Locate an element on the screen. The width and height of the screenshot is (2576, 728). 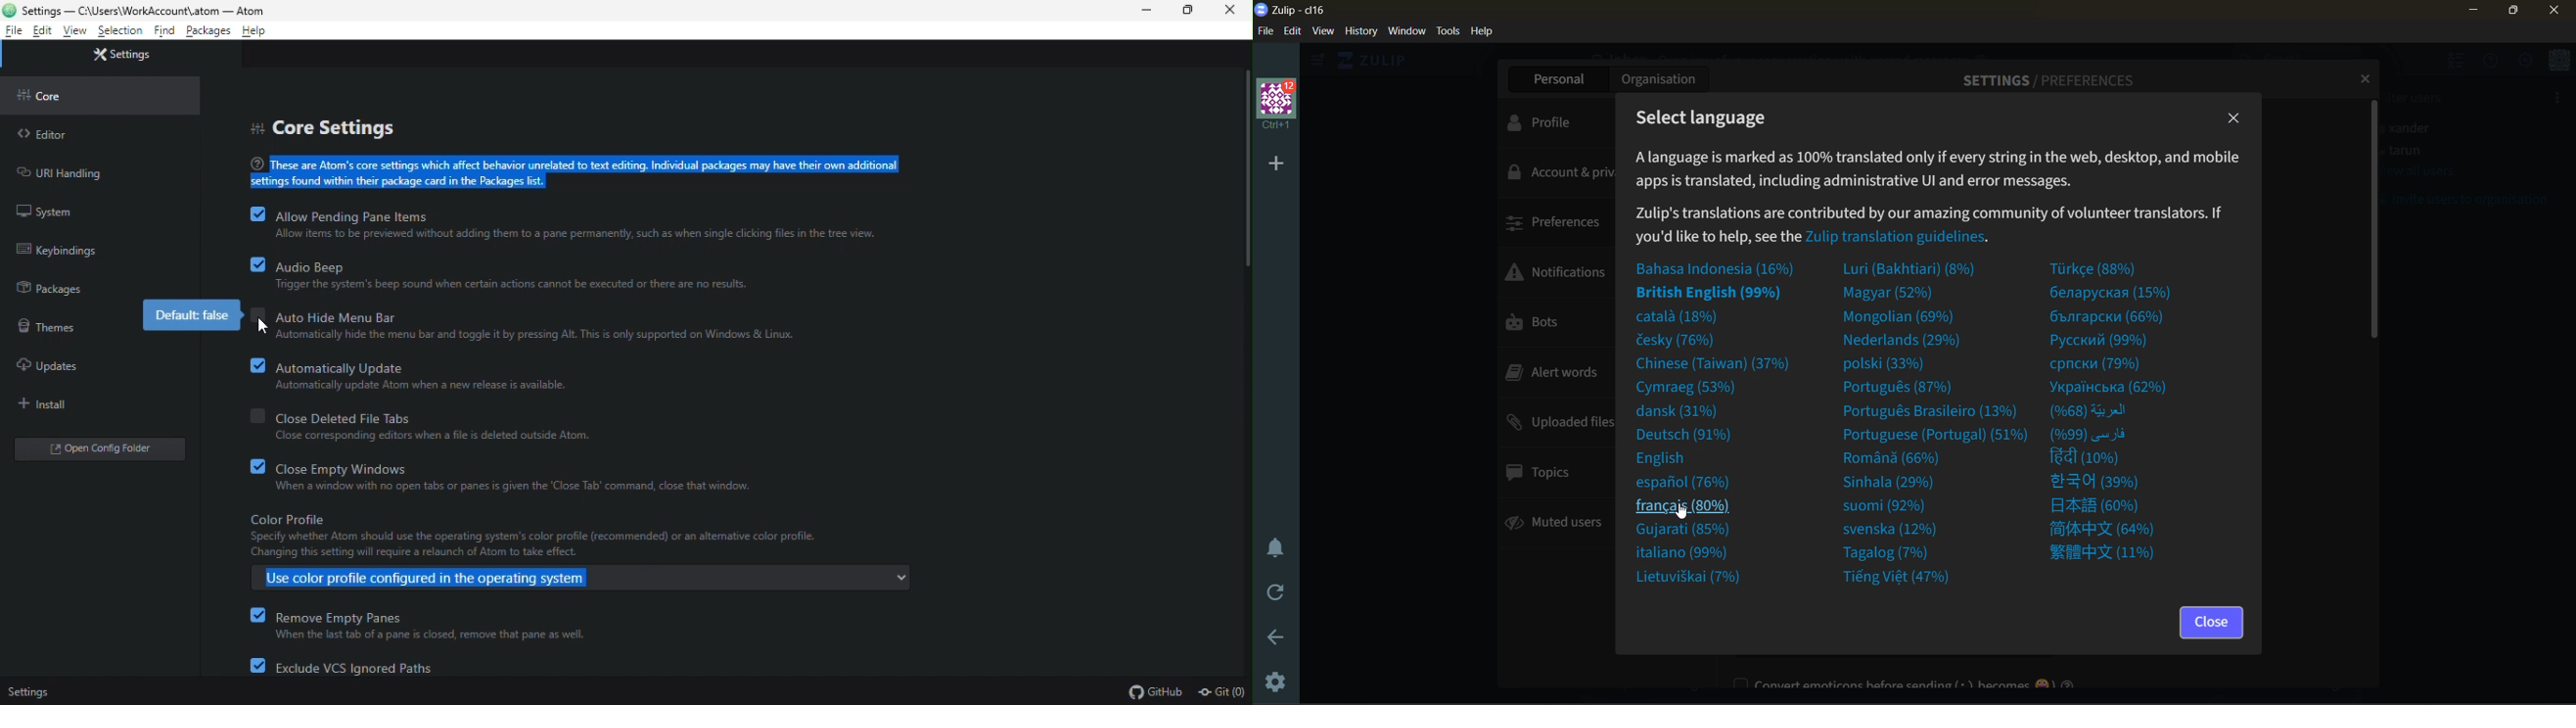
cymraeg is located at coordinates (1693, 388).